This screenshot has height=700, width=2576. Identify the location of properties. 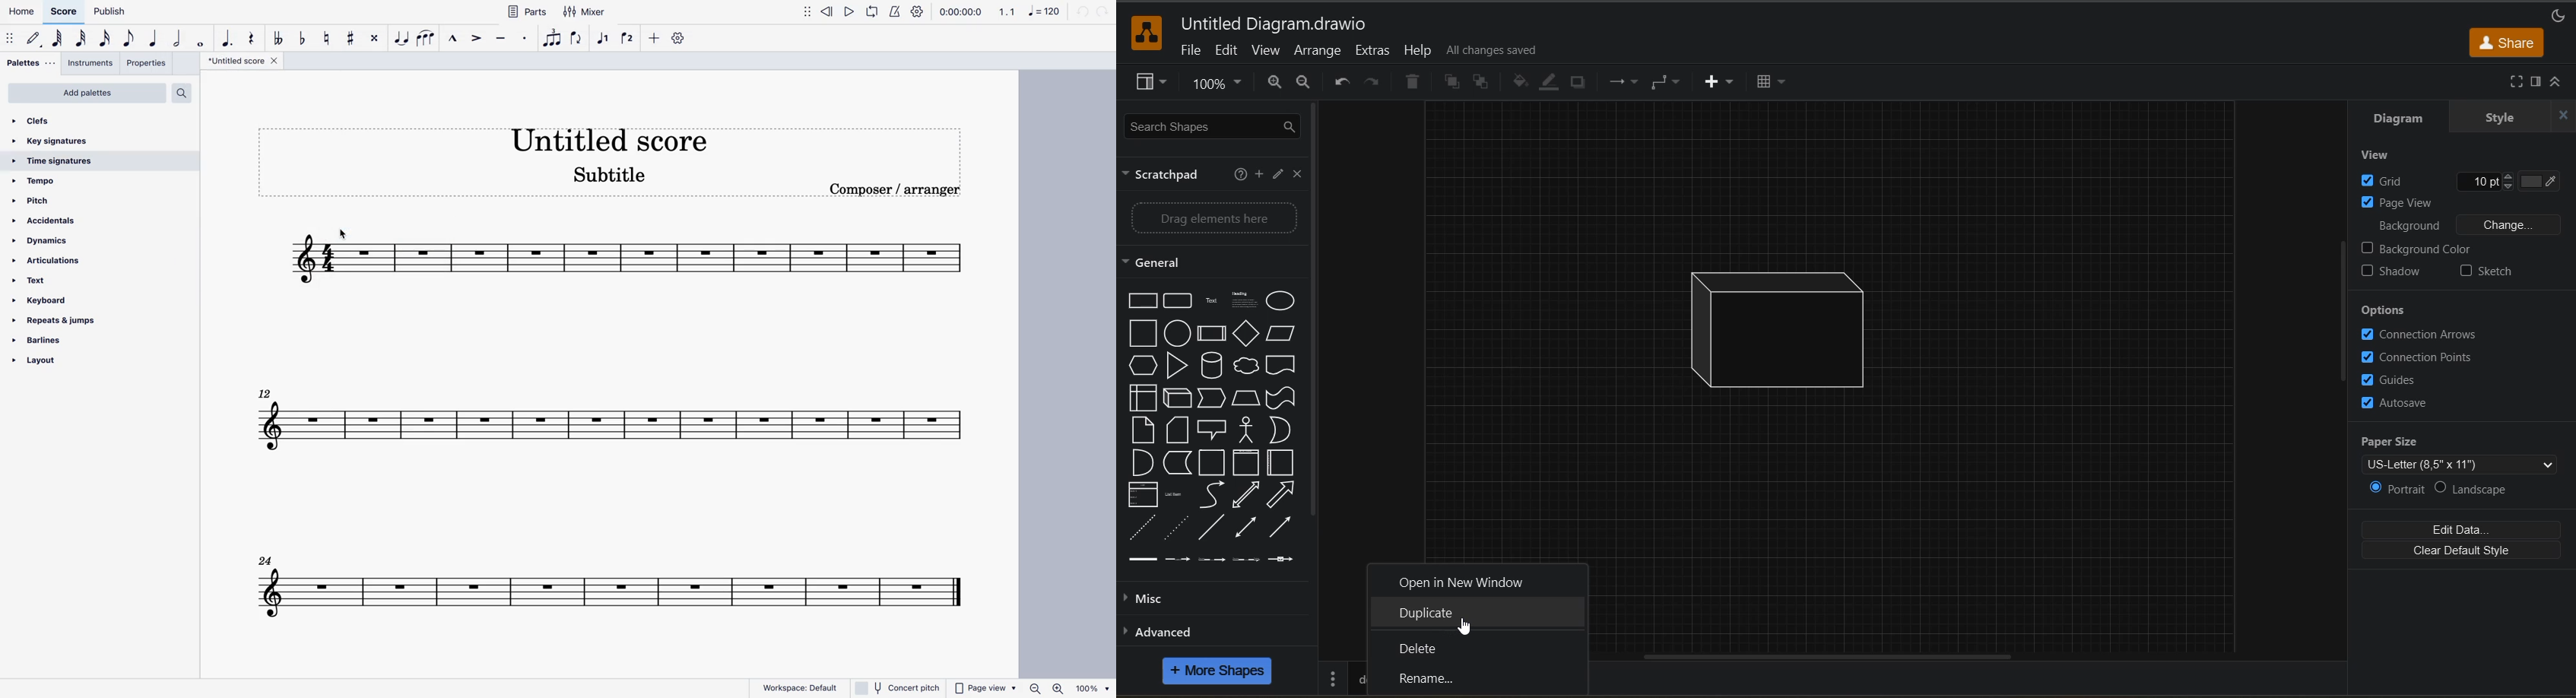
(147, 65).